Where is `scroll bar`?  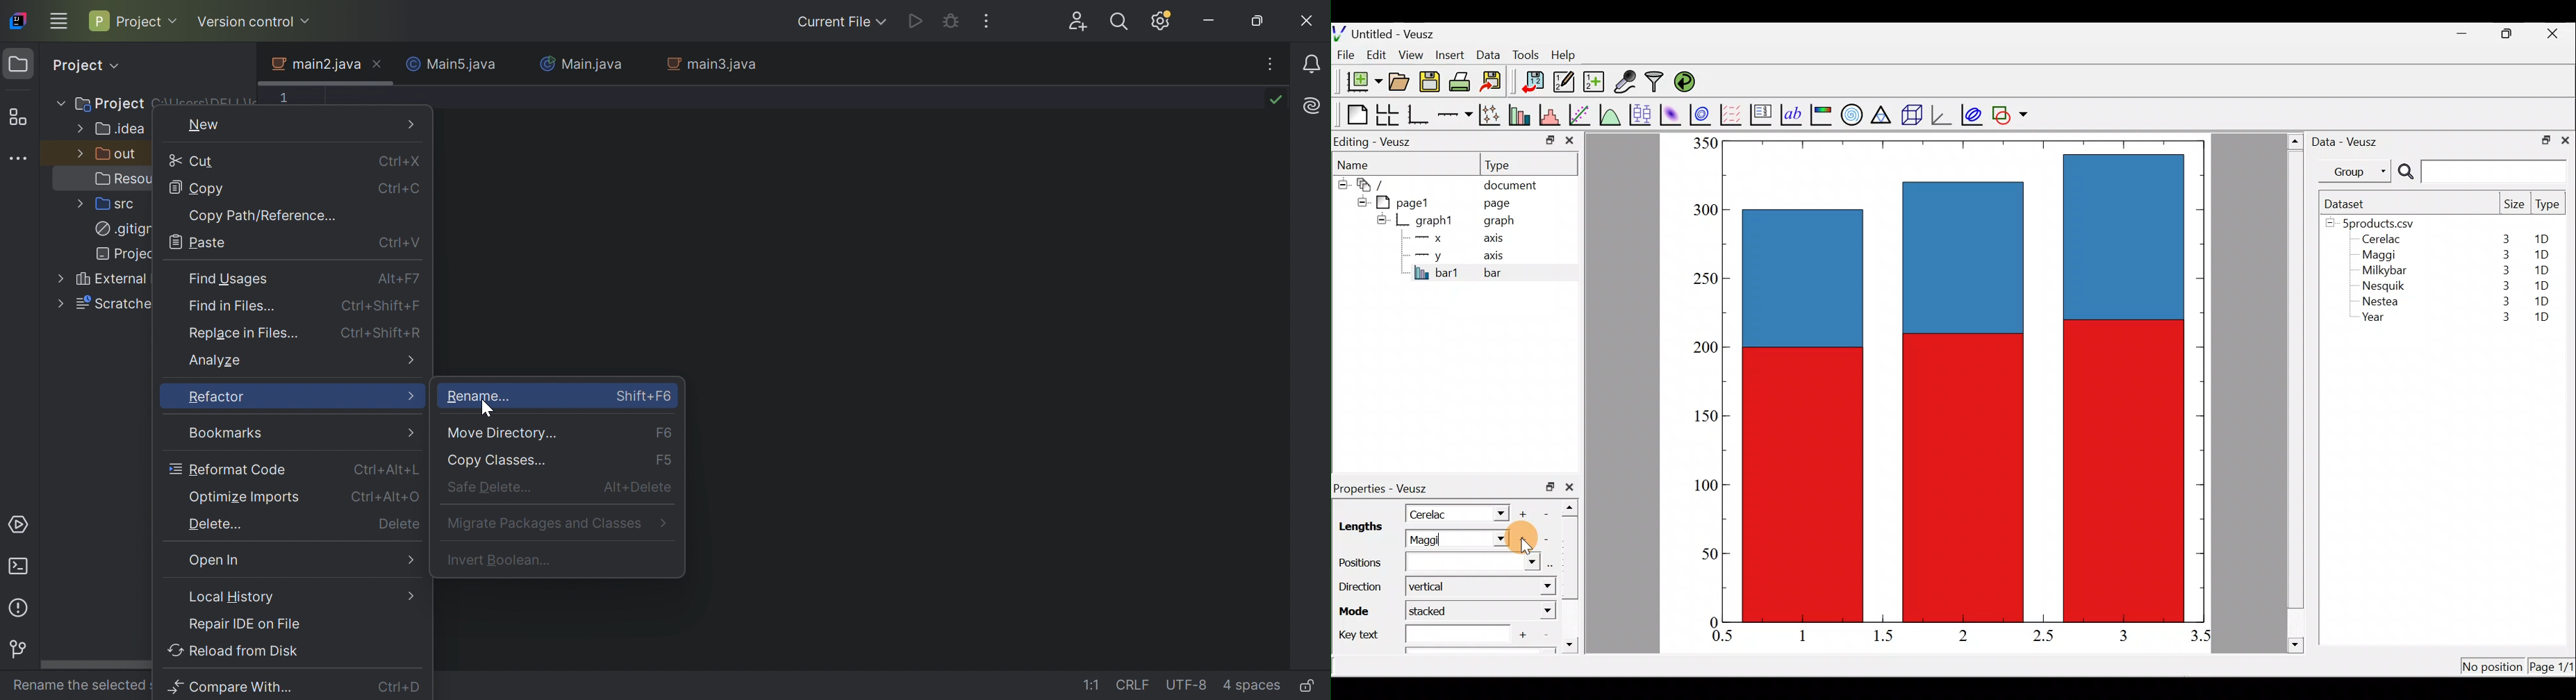 scroll bar is located at coordinates (2296, 391).